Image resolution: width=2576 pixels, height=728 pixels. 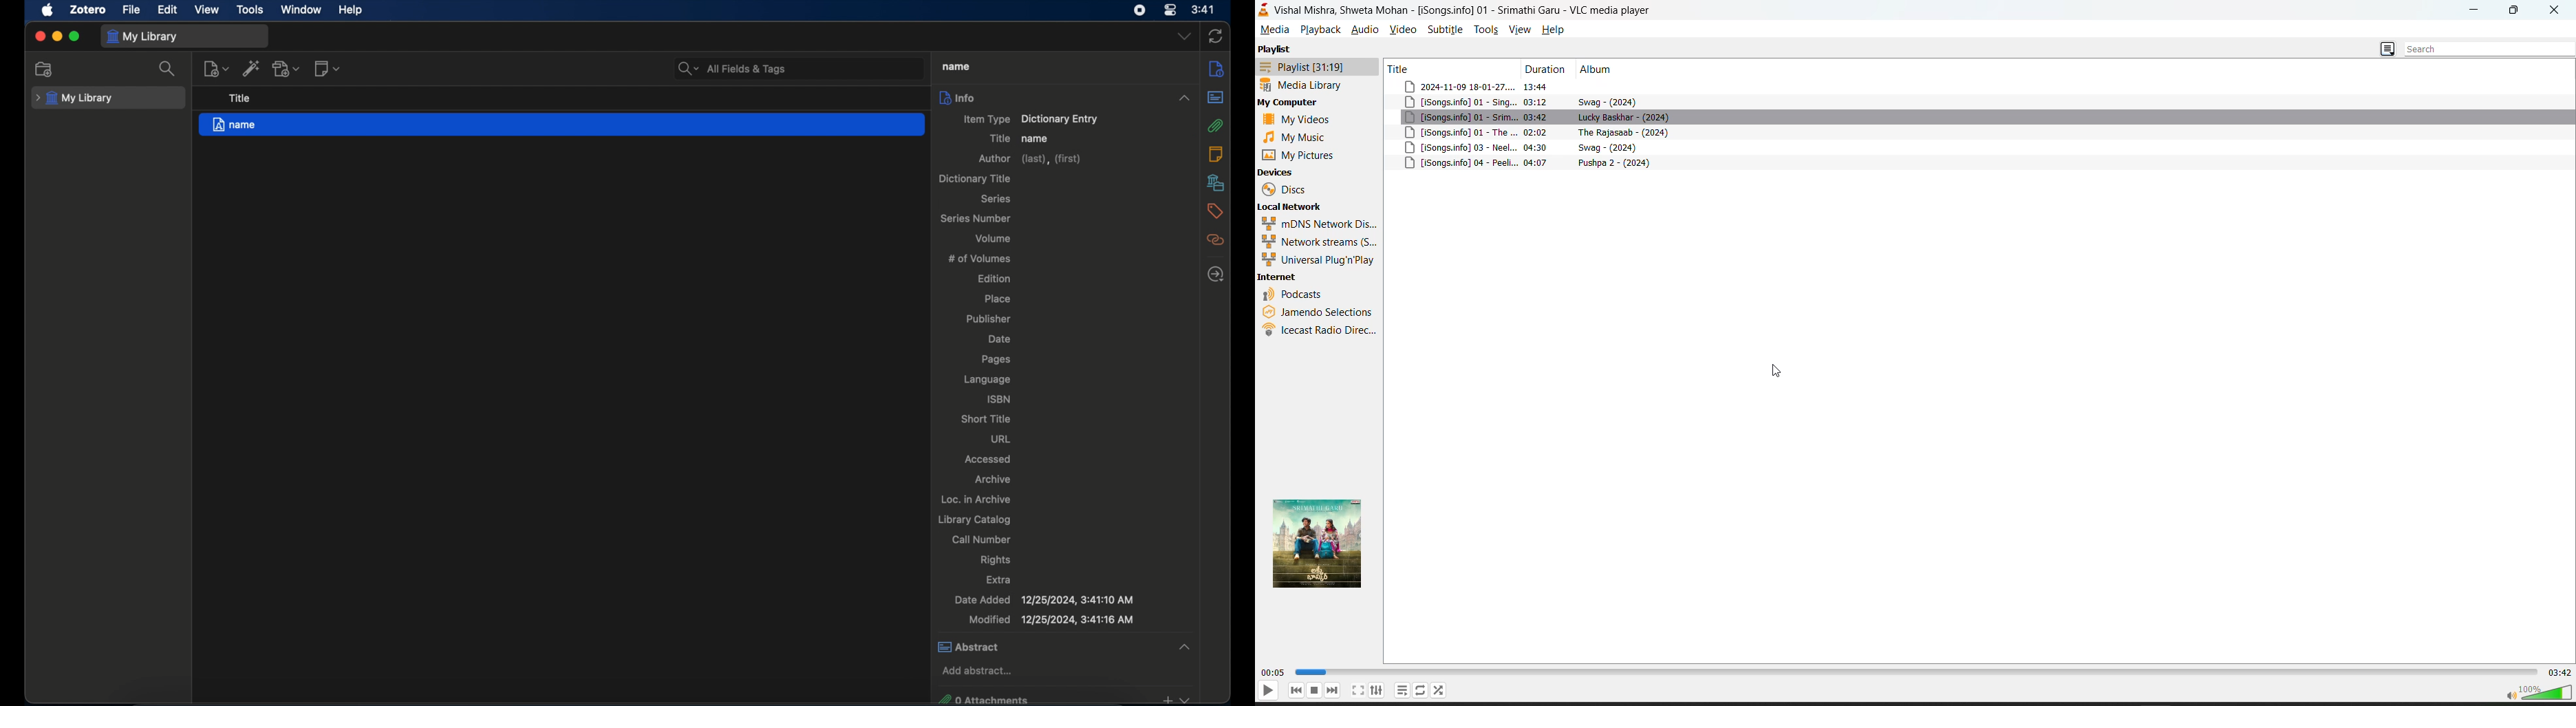 What do you see at coordinates (954, 66) in the screenshot?
I see `title` at bounding box center [954, 66].